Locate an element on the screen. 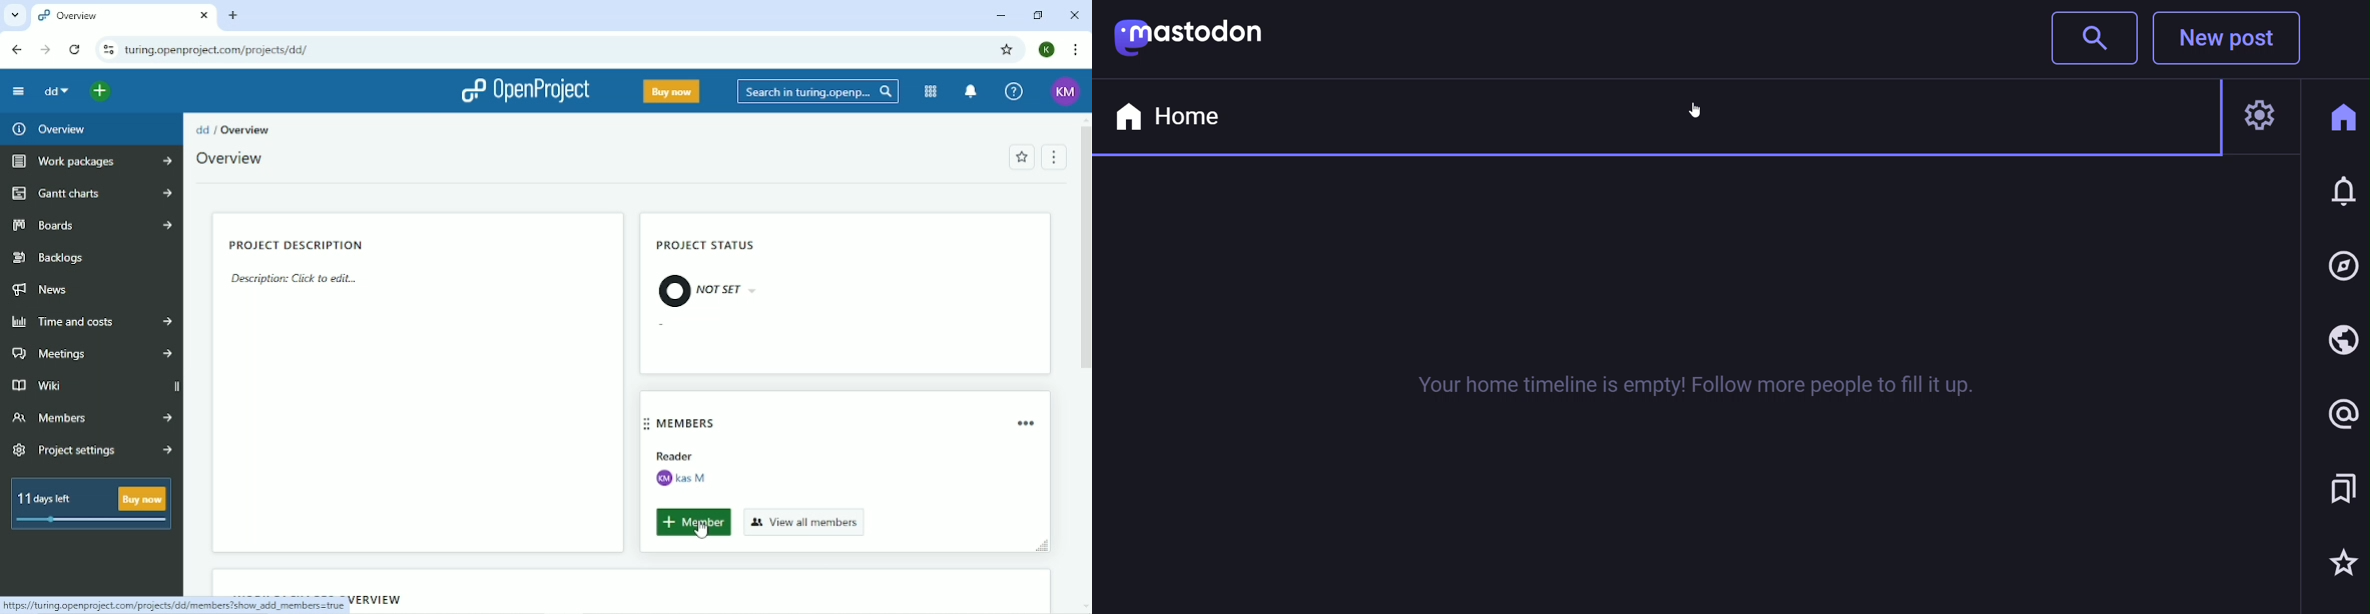 This screenshot has width=2380, height=616. new post is located at coordinates (2233, 40).